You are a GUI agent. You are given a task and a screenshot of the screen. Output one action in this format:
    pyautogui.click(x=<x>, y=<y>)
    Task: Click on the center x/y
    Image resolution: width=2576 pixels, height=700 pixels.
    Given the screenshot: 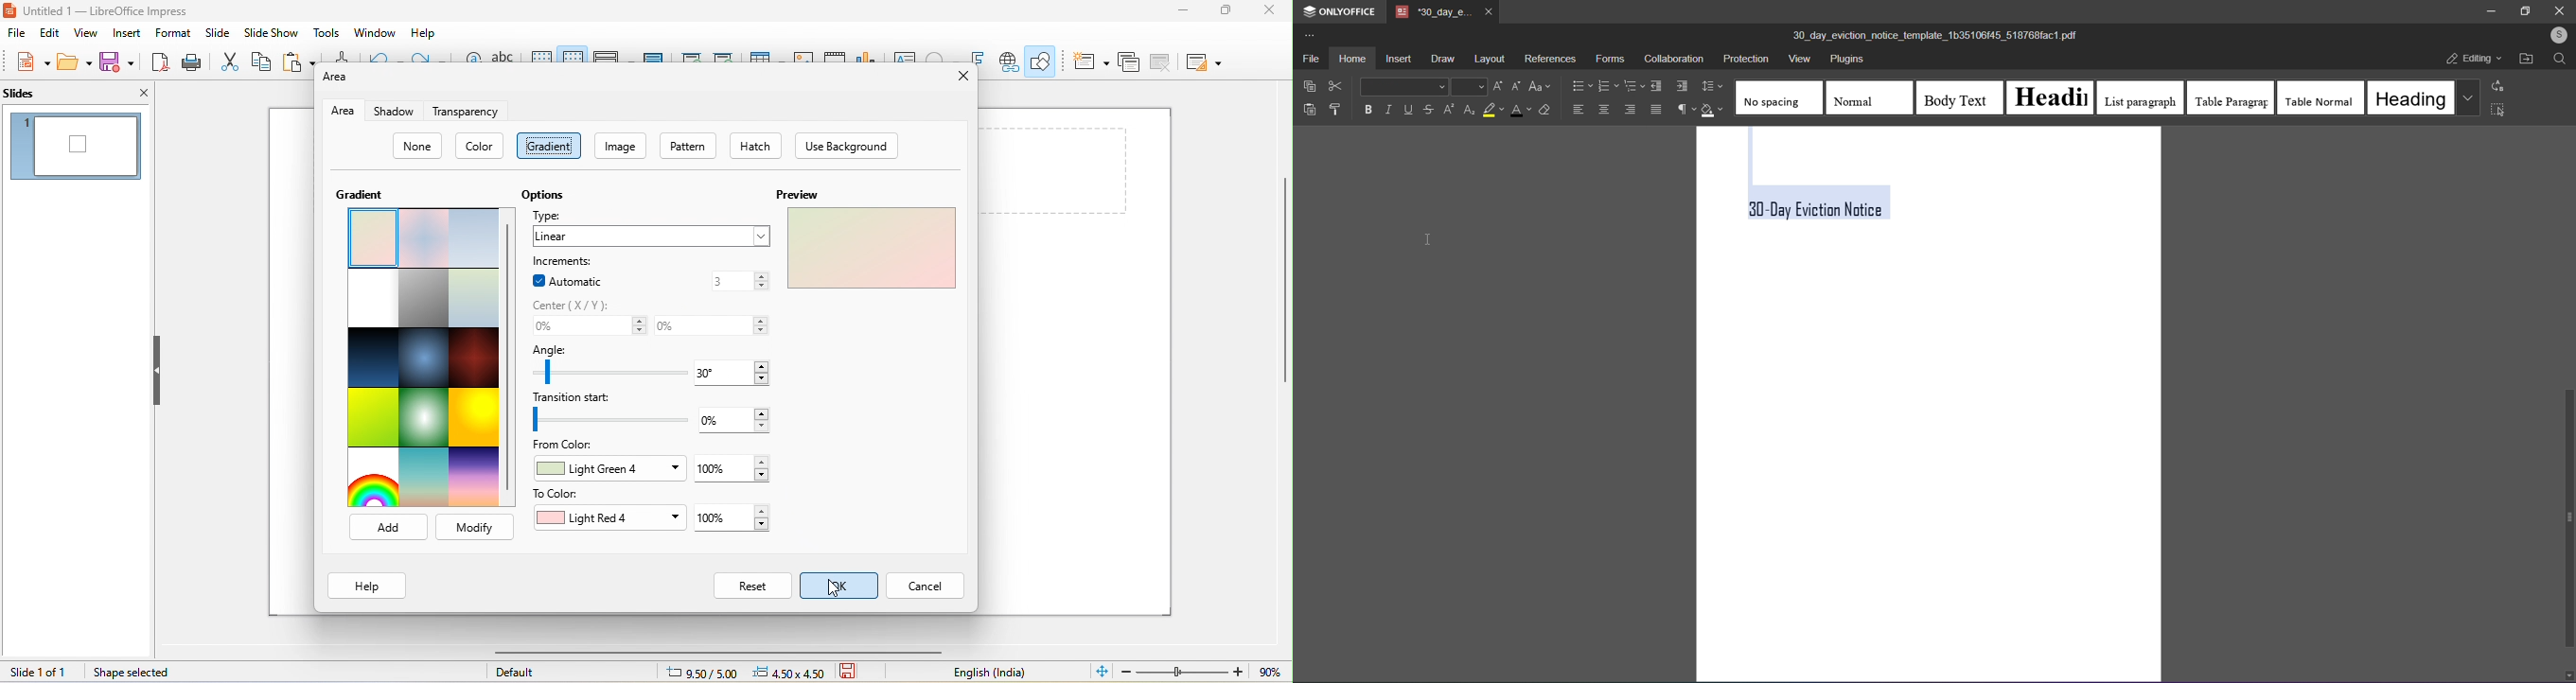 What is the action you would take?
    pyautogui.click(x=576, y=306)
    